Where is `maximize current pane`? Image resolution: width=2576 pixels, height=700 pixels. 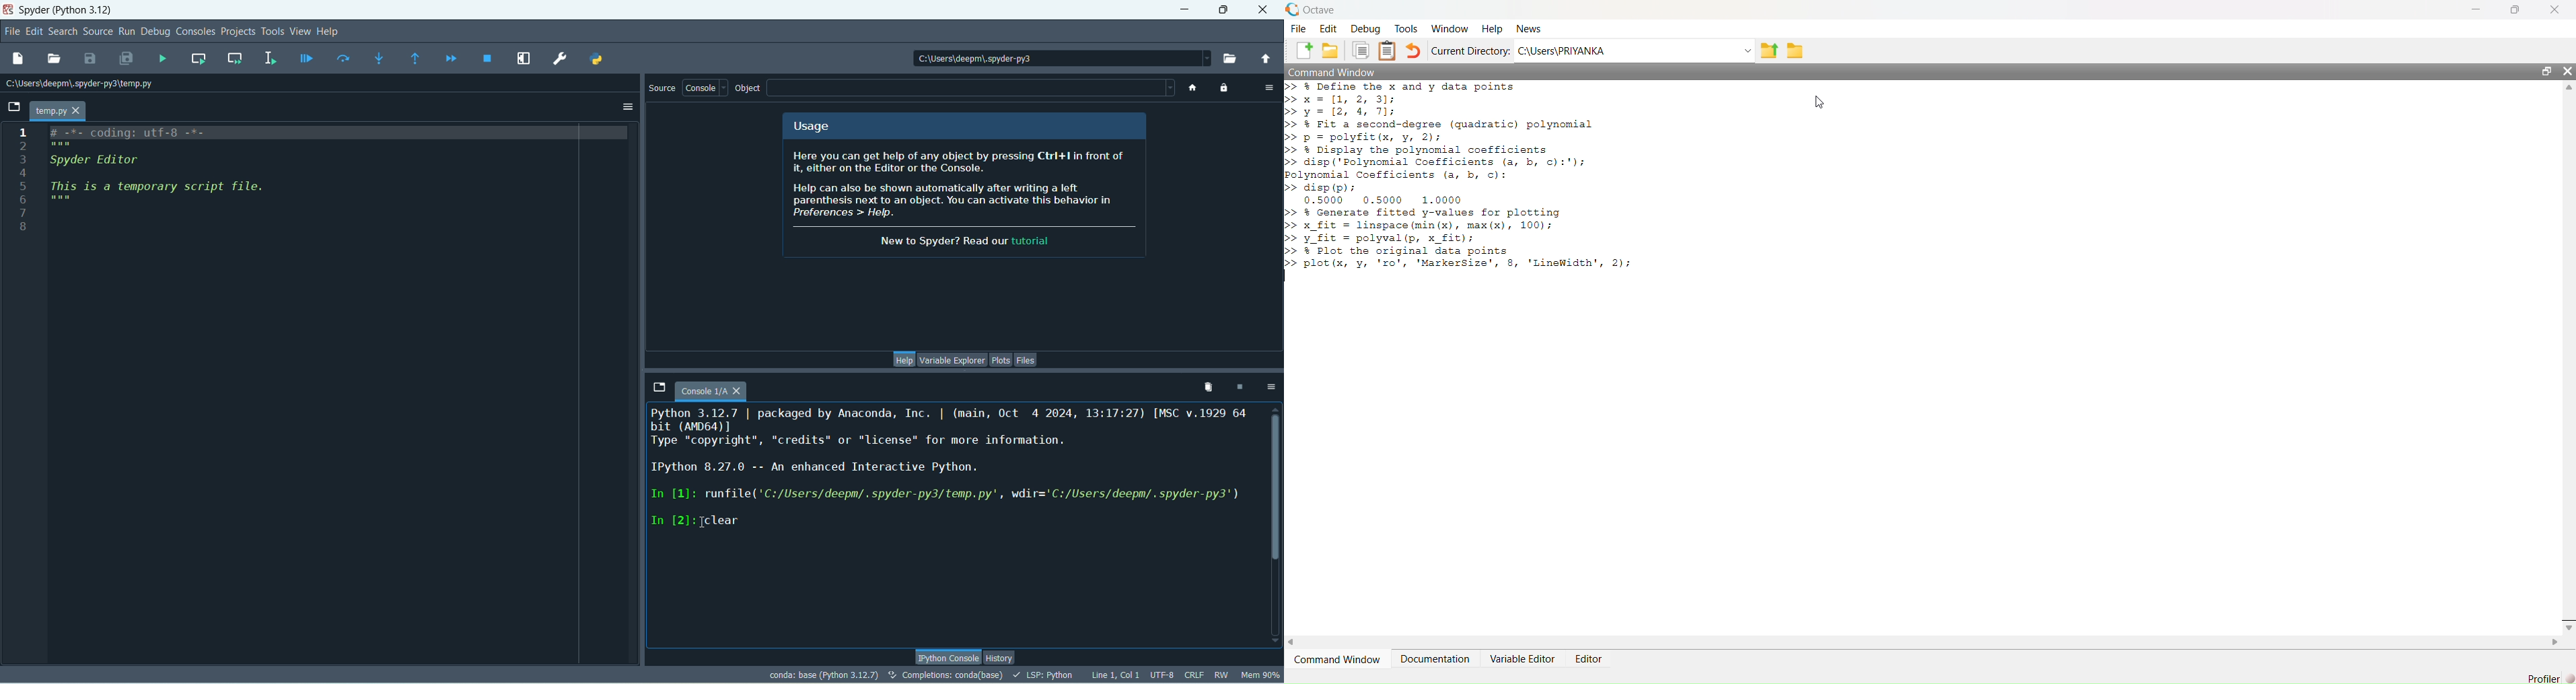 maximize current pane is located at coordinates (524, 59).